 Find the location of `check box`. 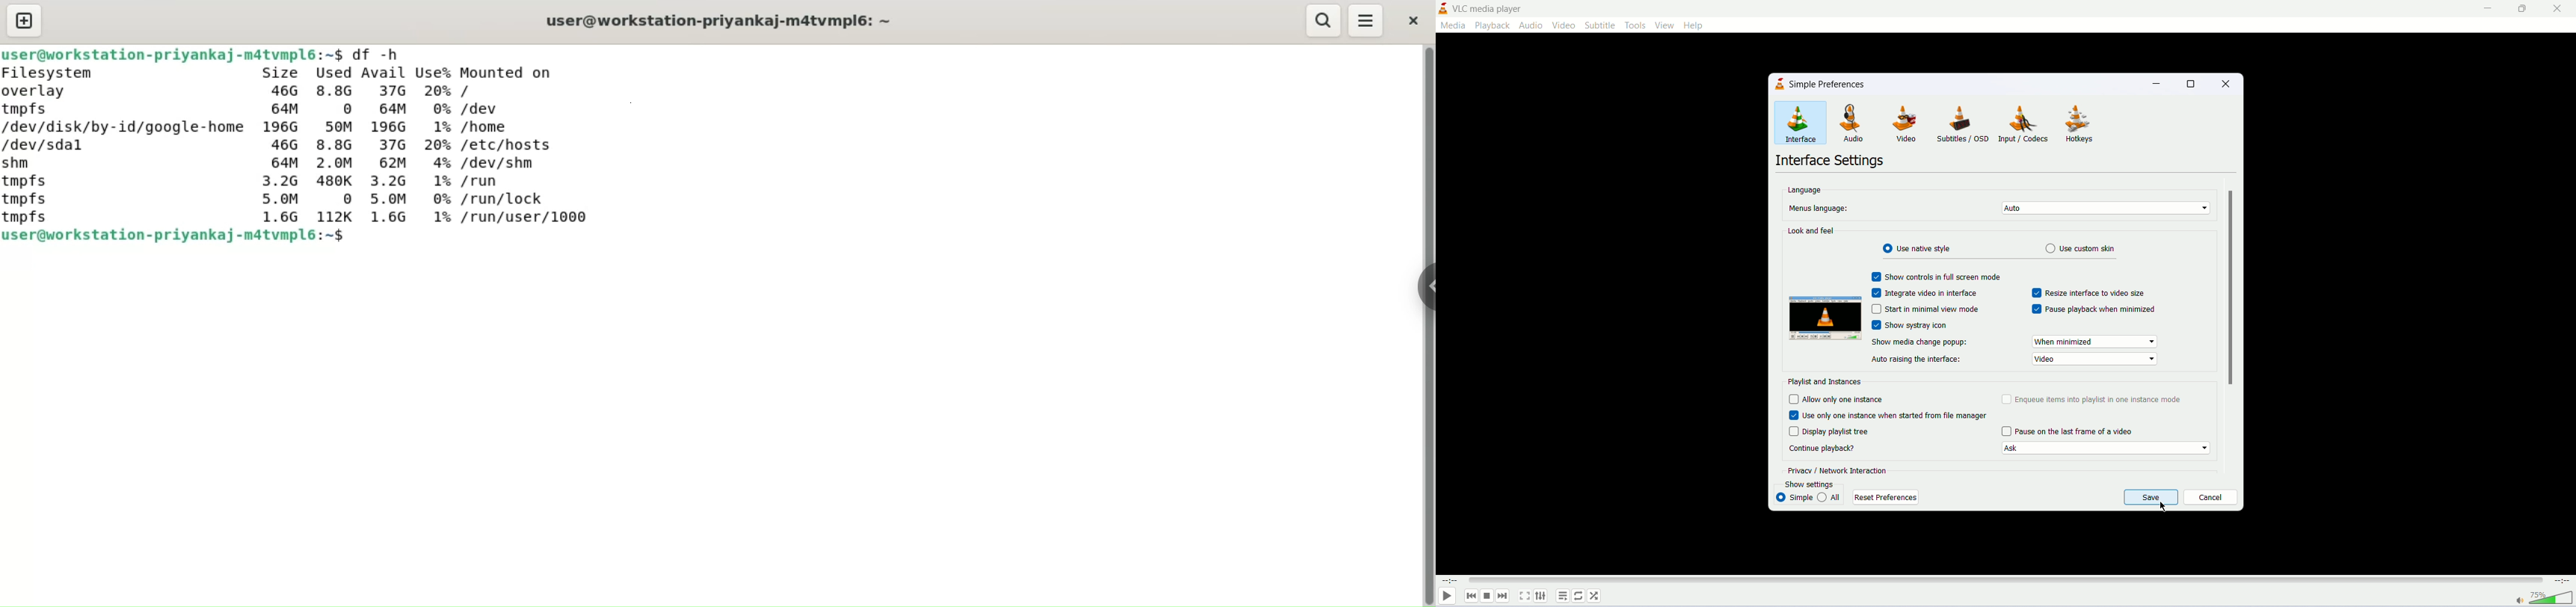

check box is located at coordinates (2007, 397).